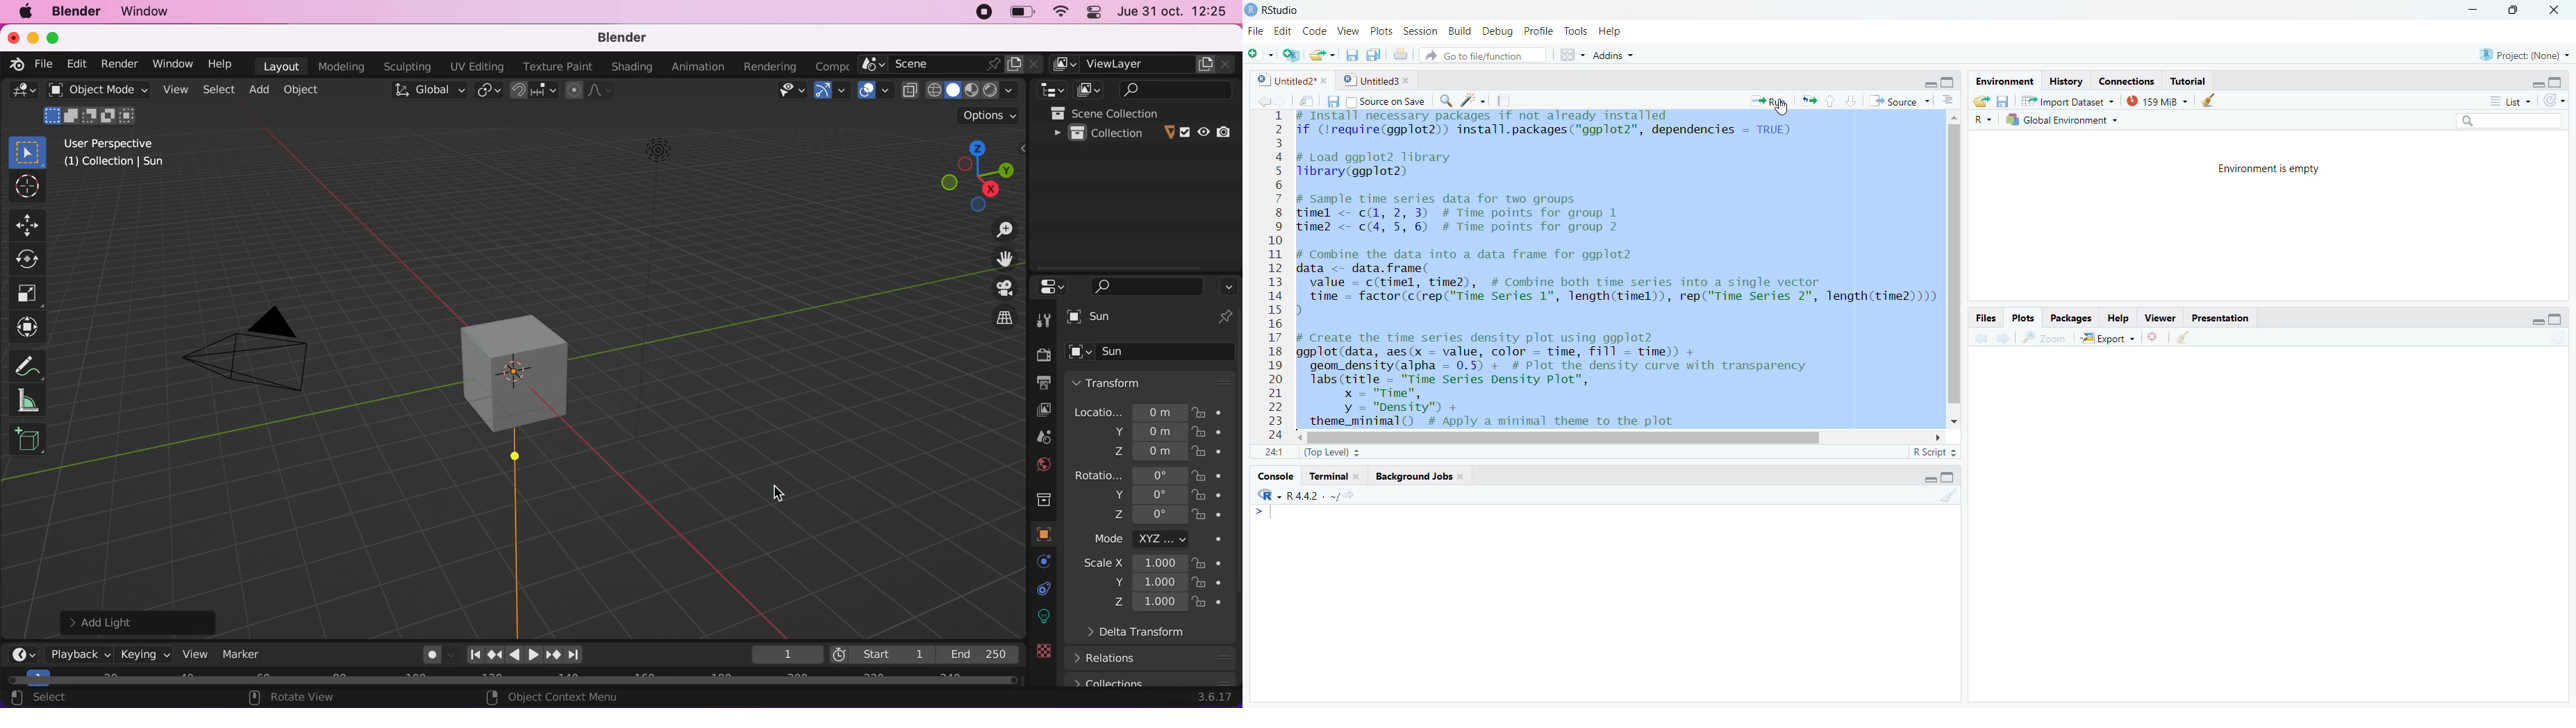  Describe the element at coordinates (1459, 31) in the screenshot. I see `Build` at that location.